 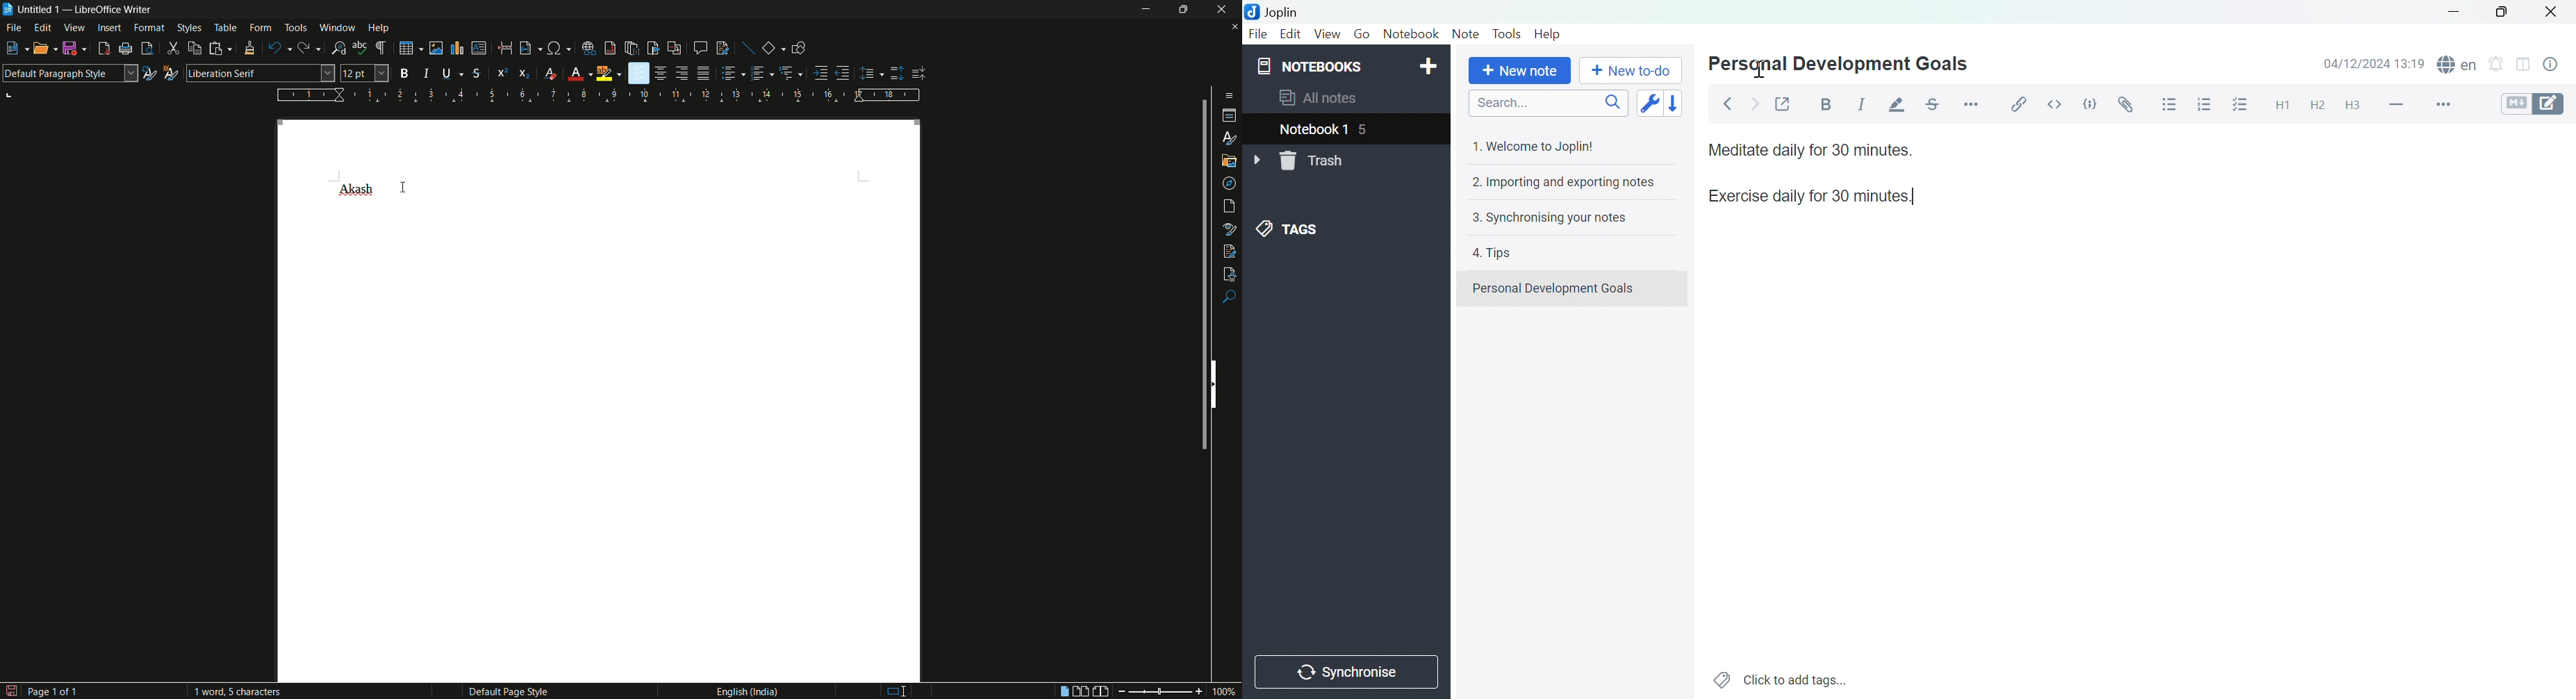 I want to click on Drop Down, so click(x=1256, y=158).